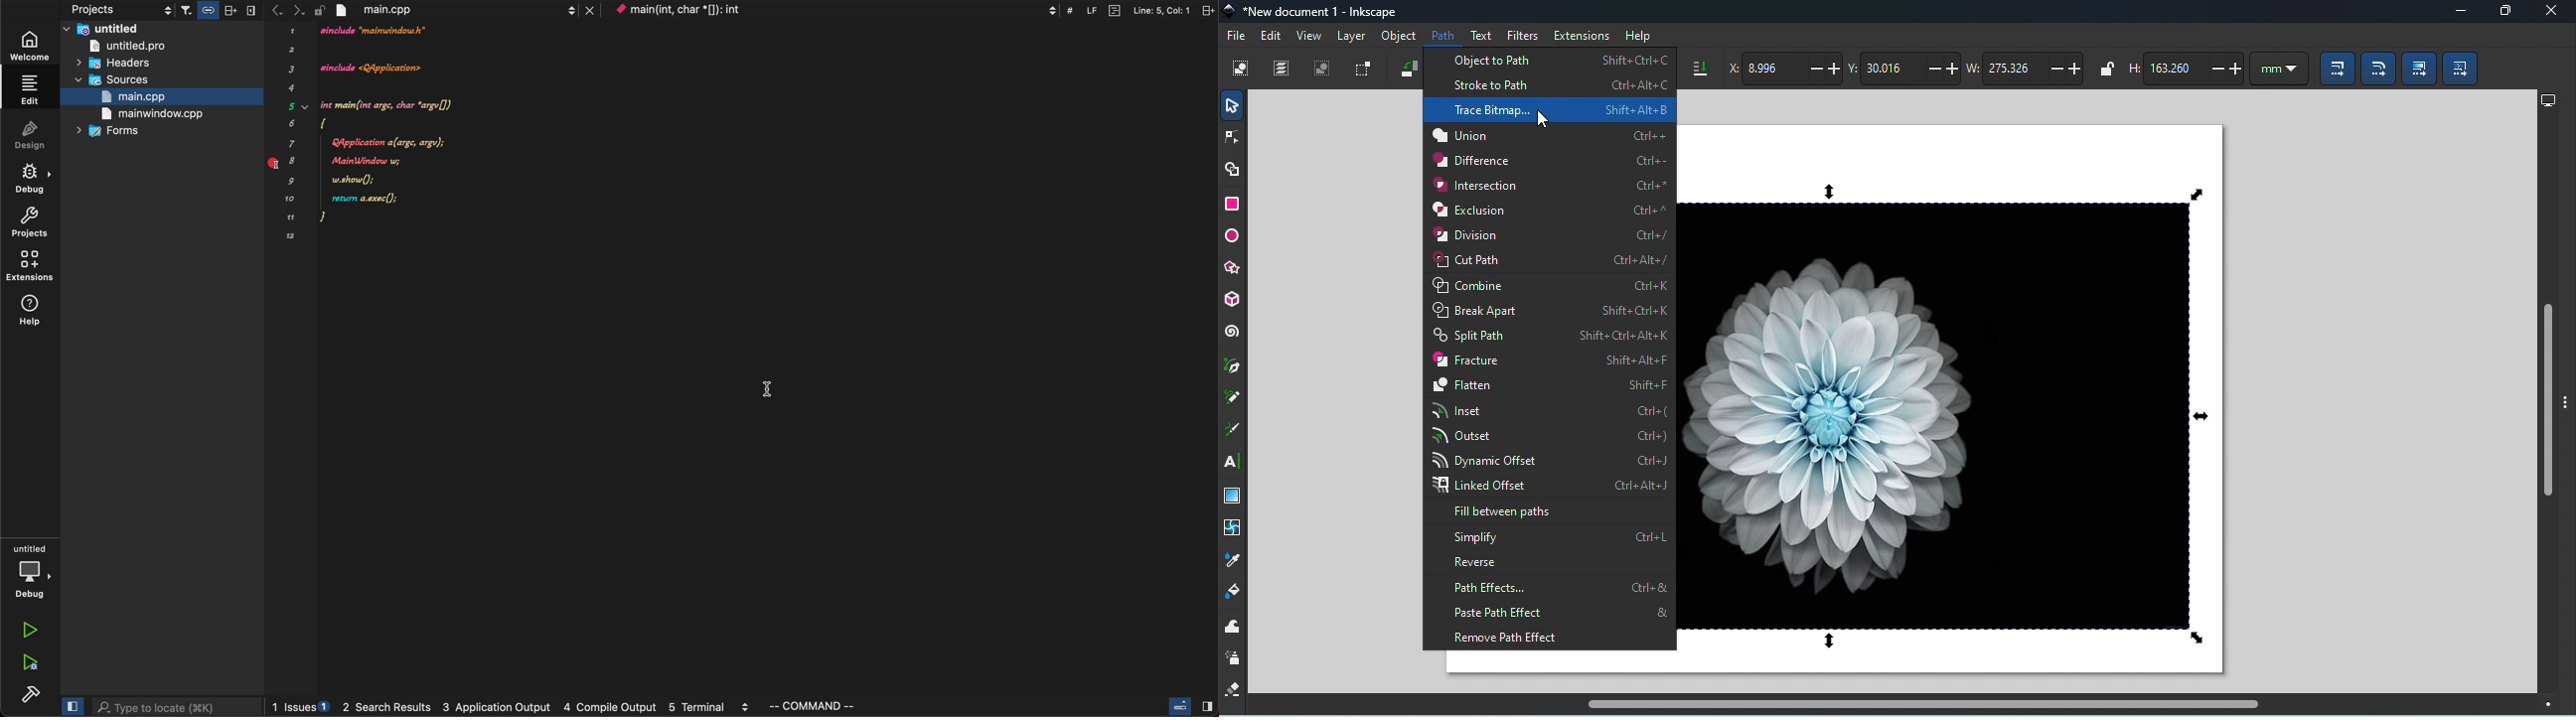  I want to click on Division, so click(1547, 234).